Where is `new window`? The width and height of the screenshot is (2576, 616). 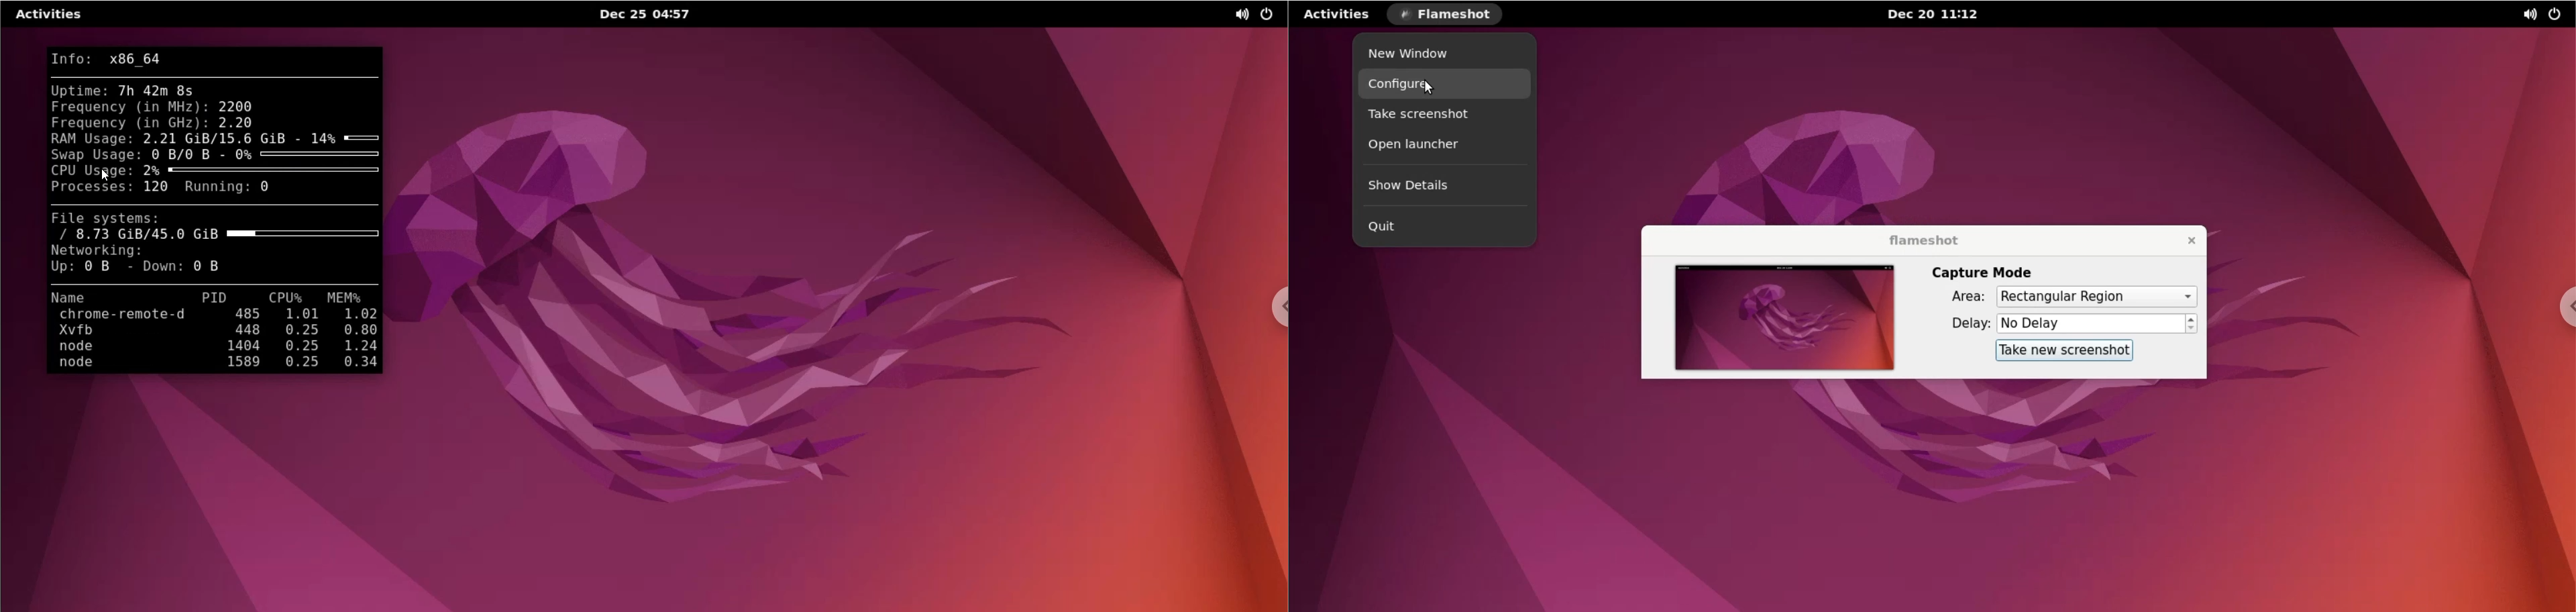 new window is located at coordinates (1439, 54).